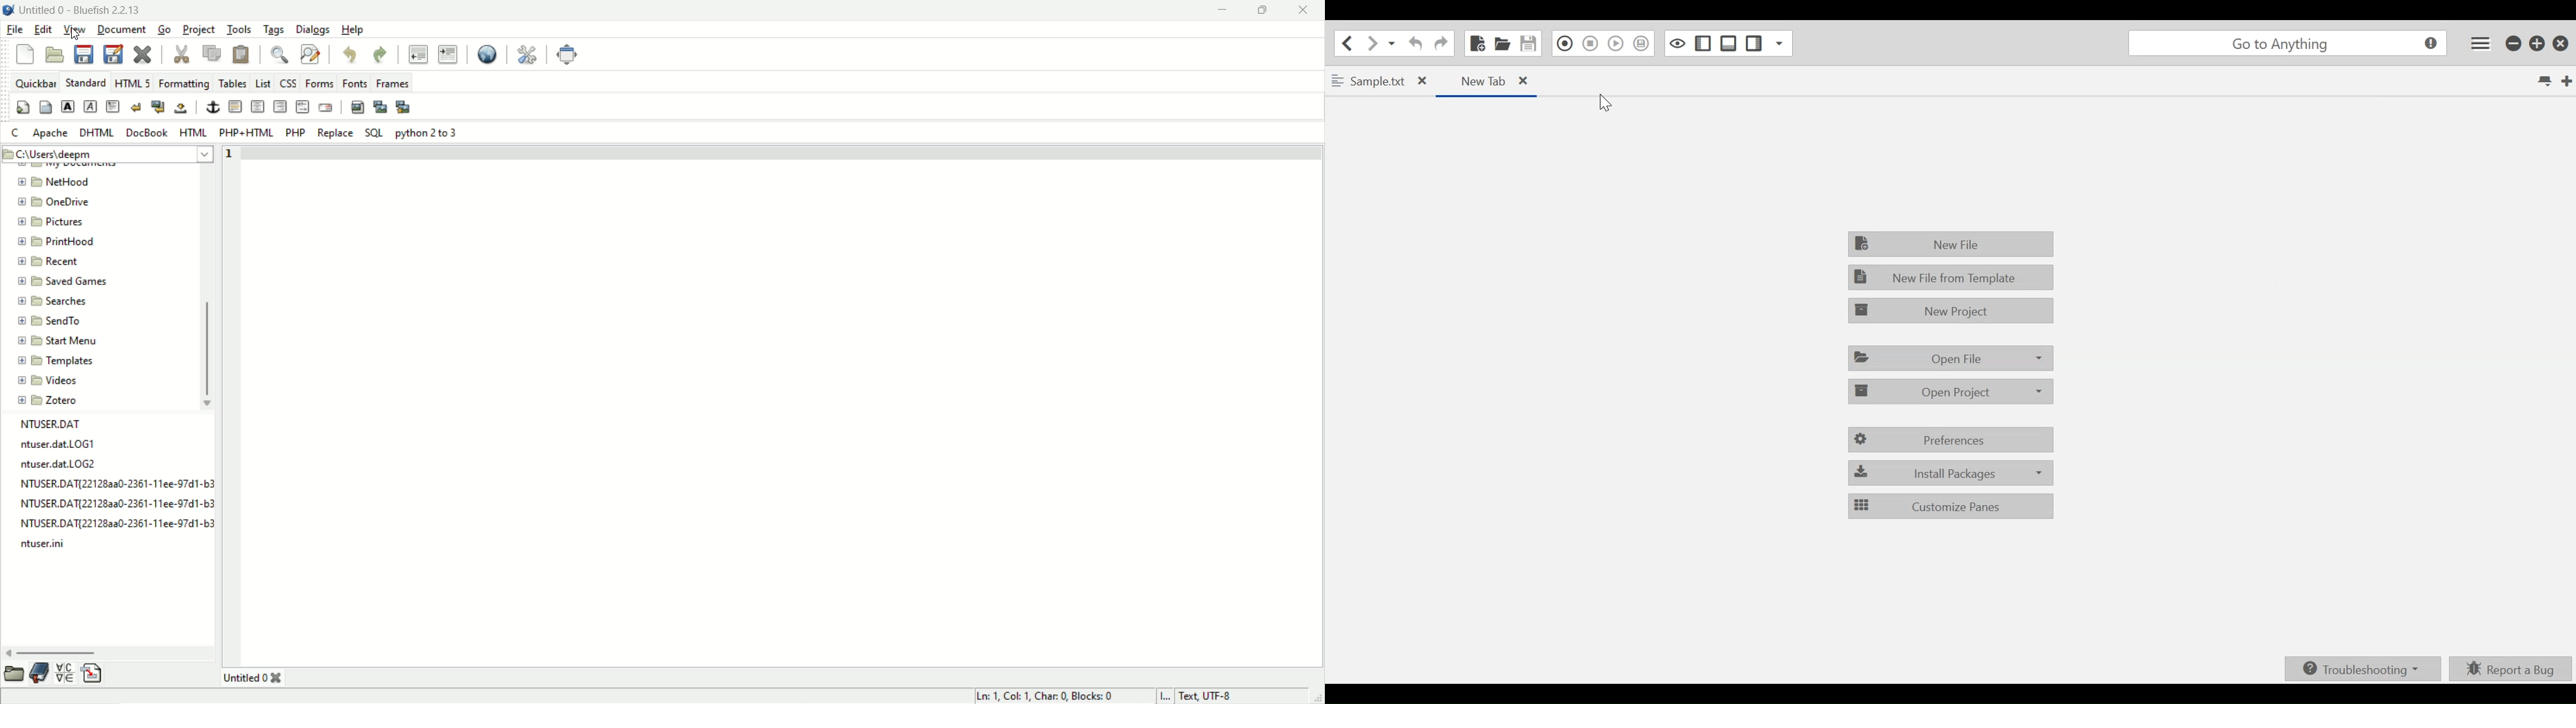 The width and height of the screenshot is (2576, 728). What do you see at coordinates (148, 135) in the screenshot?
I see `DOCBOOK` at bounding box center [148, 135].